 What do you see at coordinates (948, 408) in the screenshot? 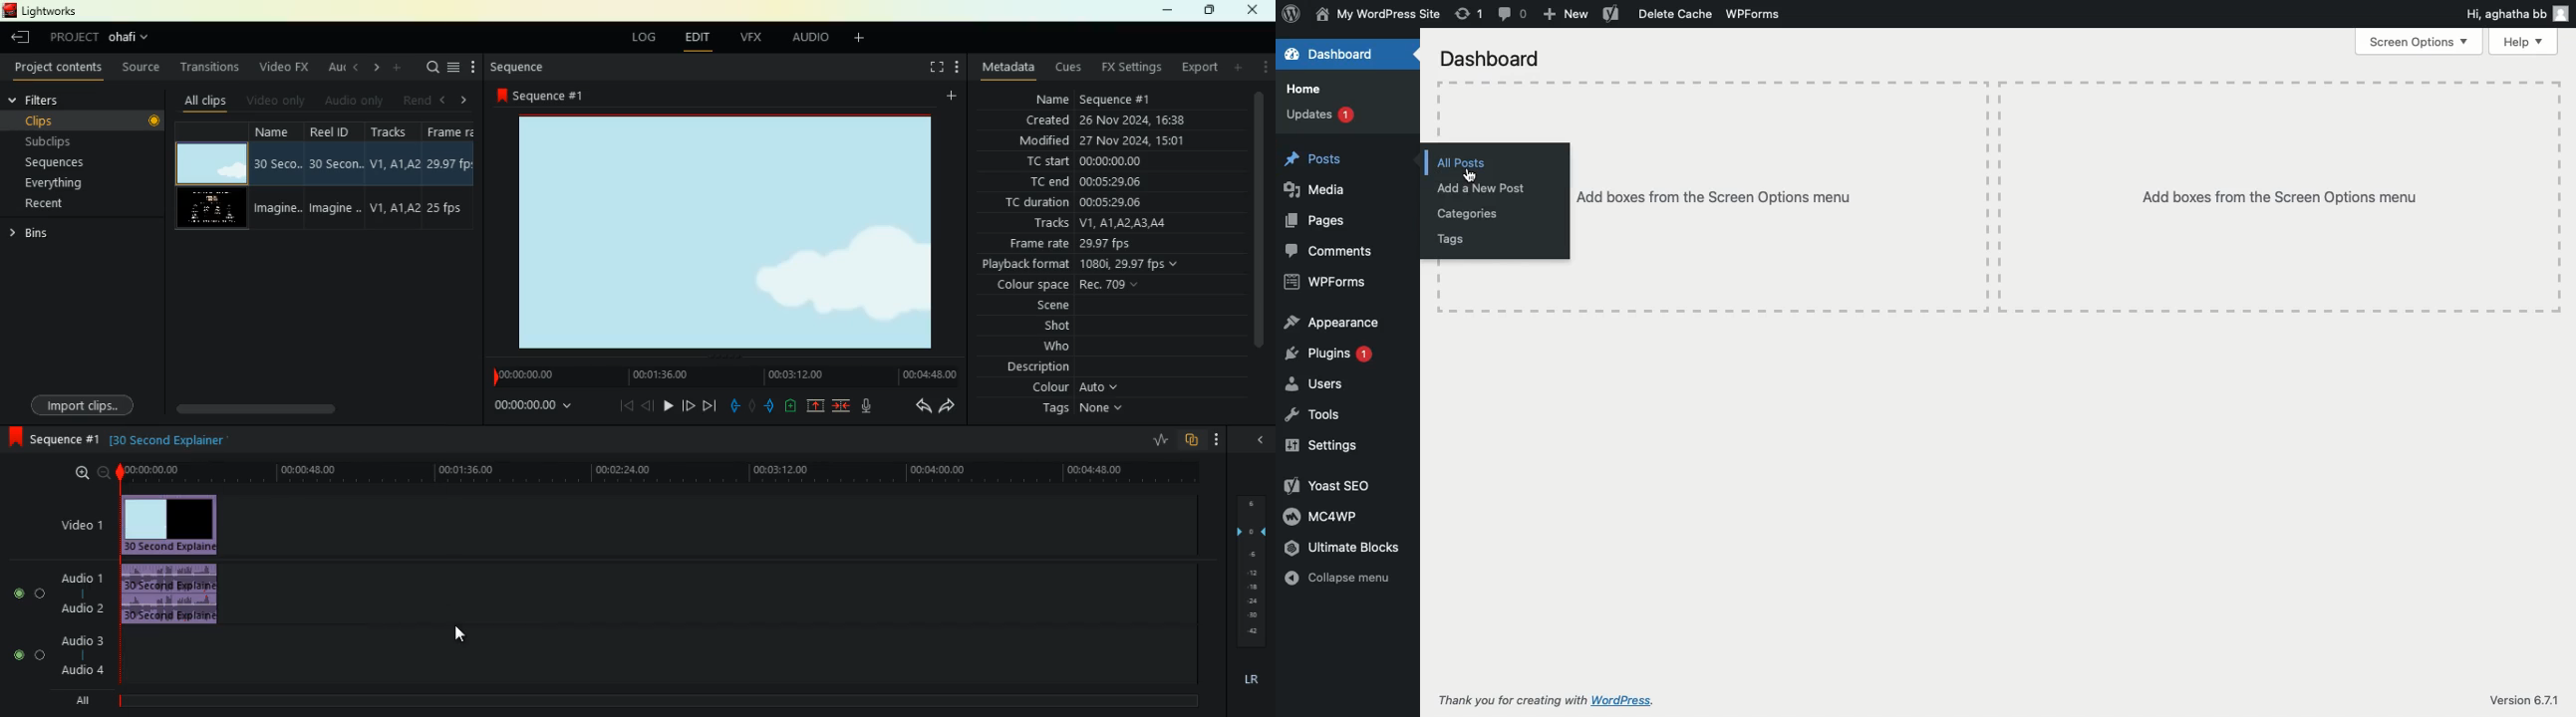
I see `forward` at bounding box center [948, 408].